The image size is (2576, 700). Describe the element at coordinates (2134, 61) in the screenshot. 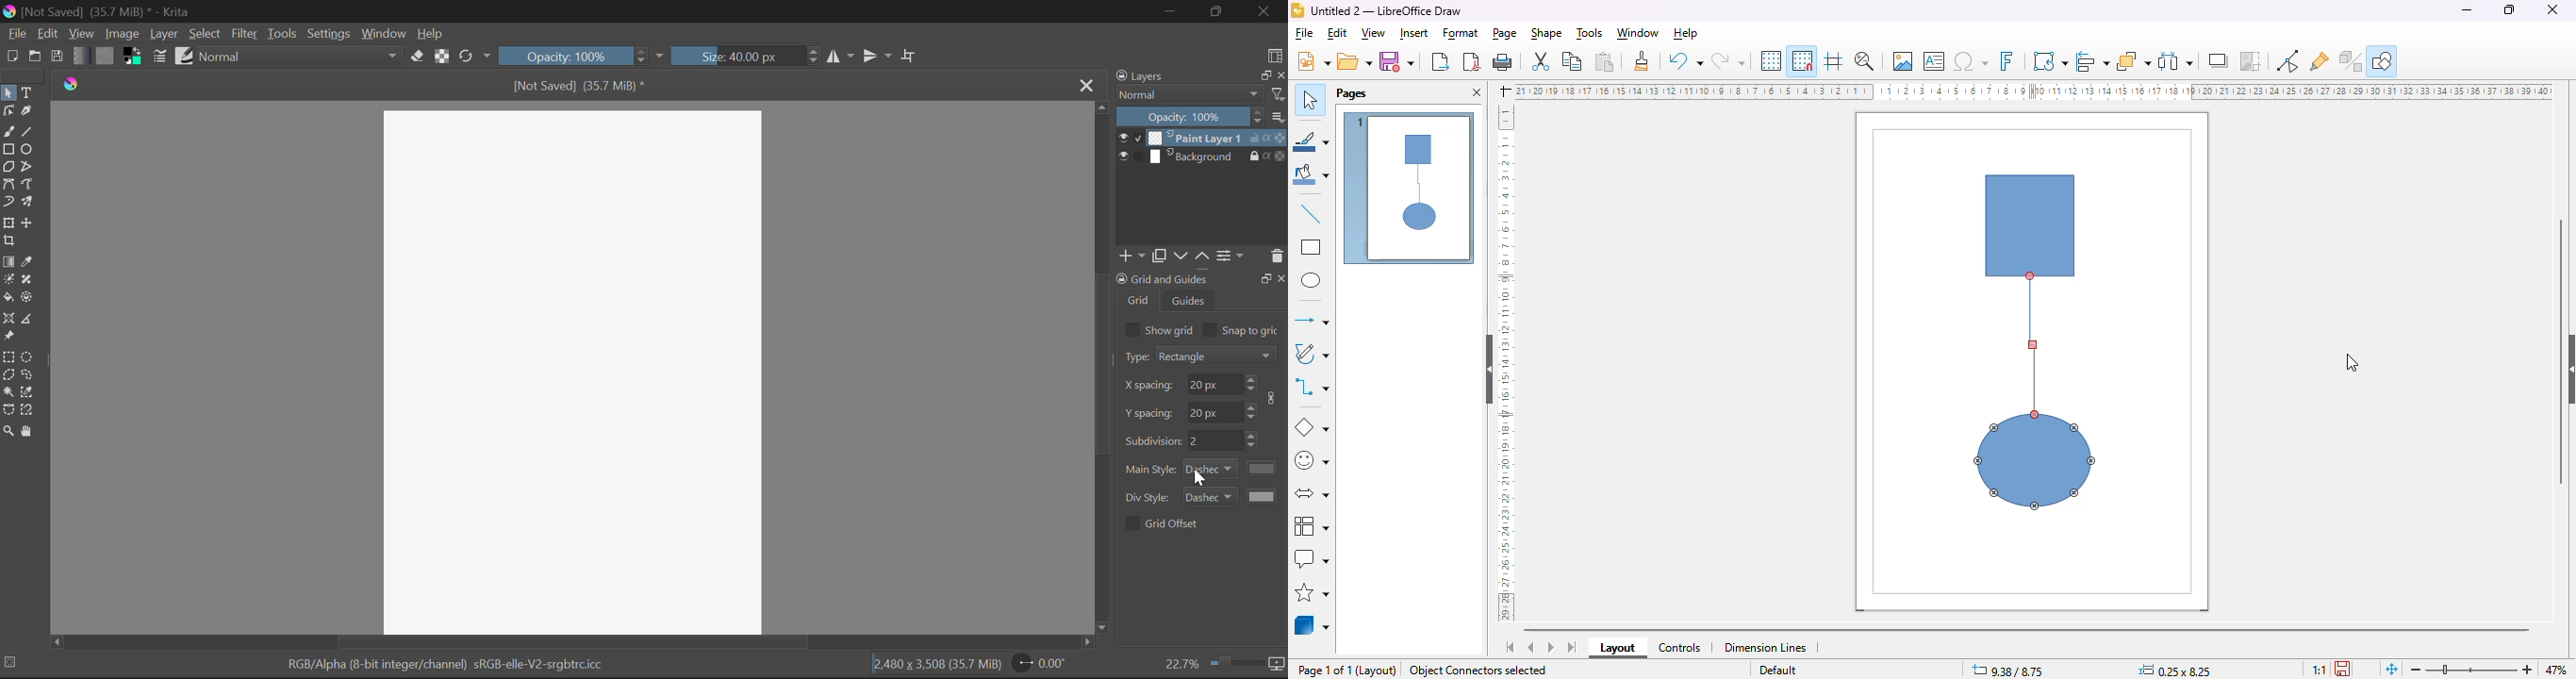

I see `arrange` at that location.